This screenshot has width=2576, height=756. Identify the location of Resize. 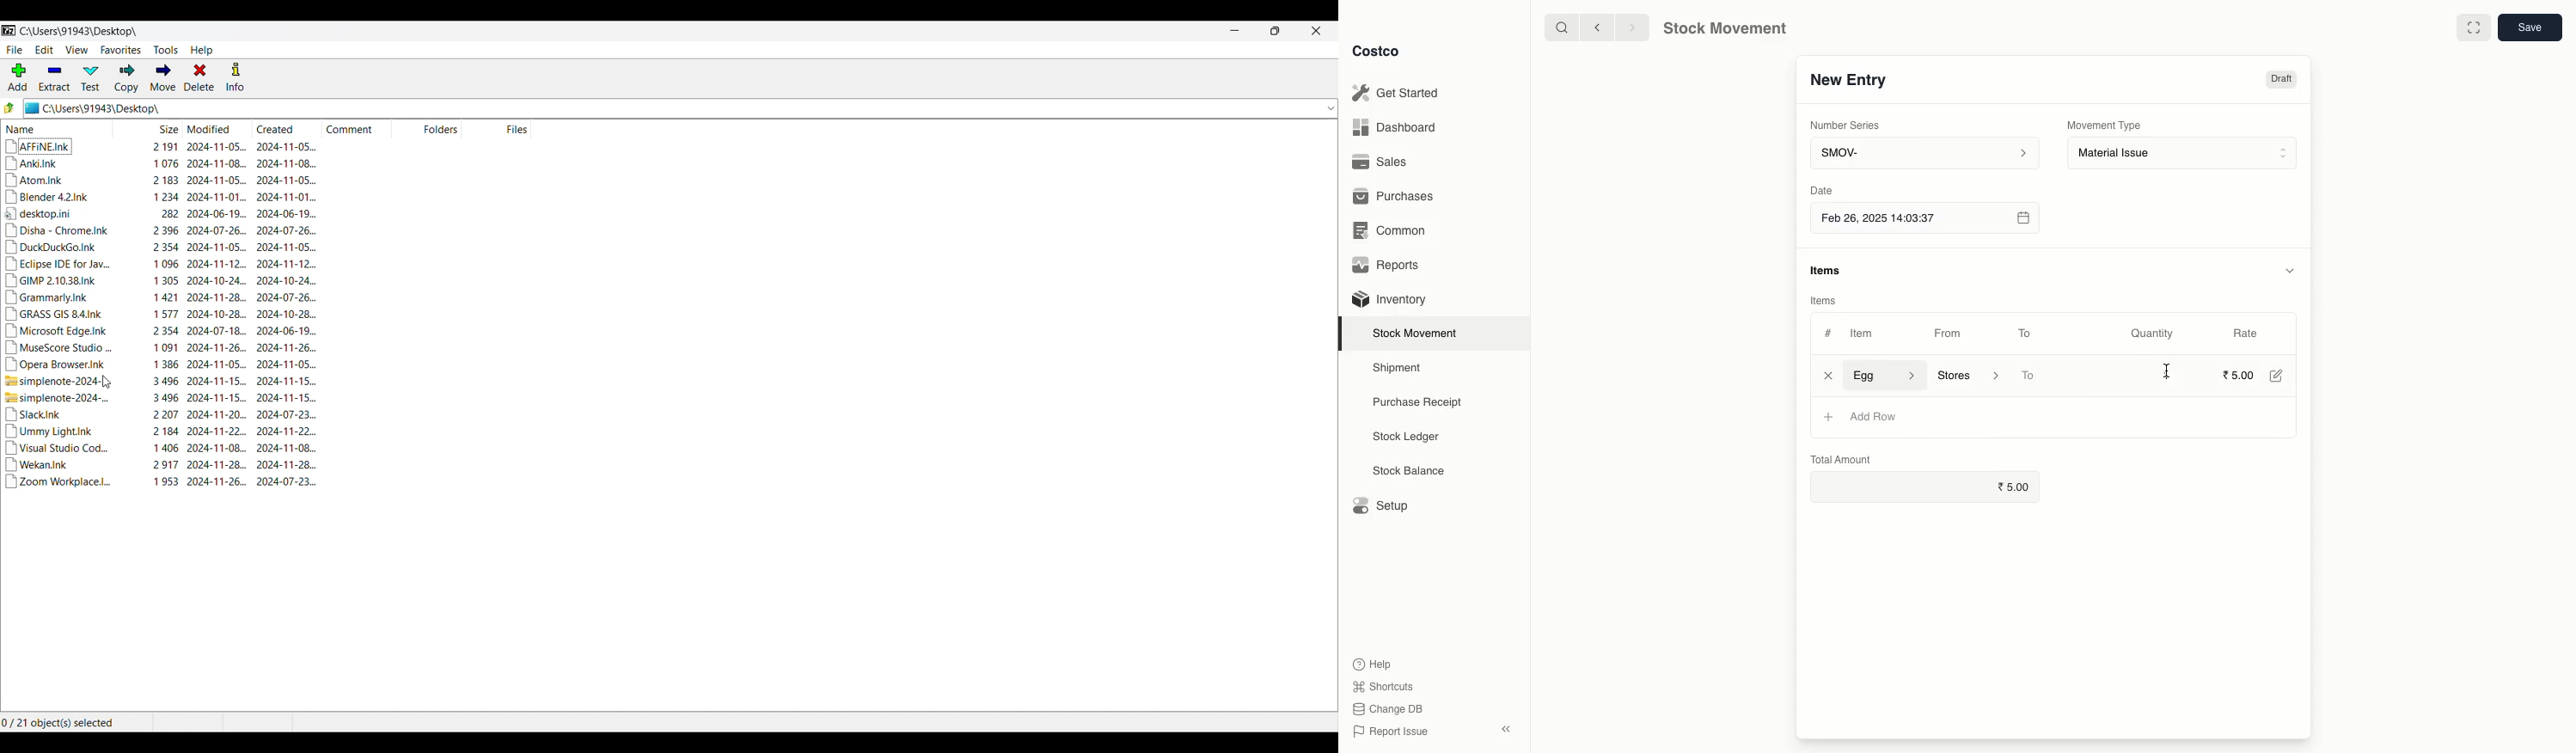
(1275, 31).